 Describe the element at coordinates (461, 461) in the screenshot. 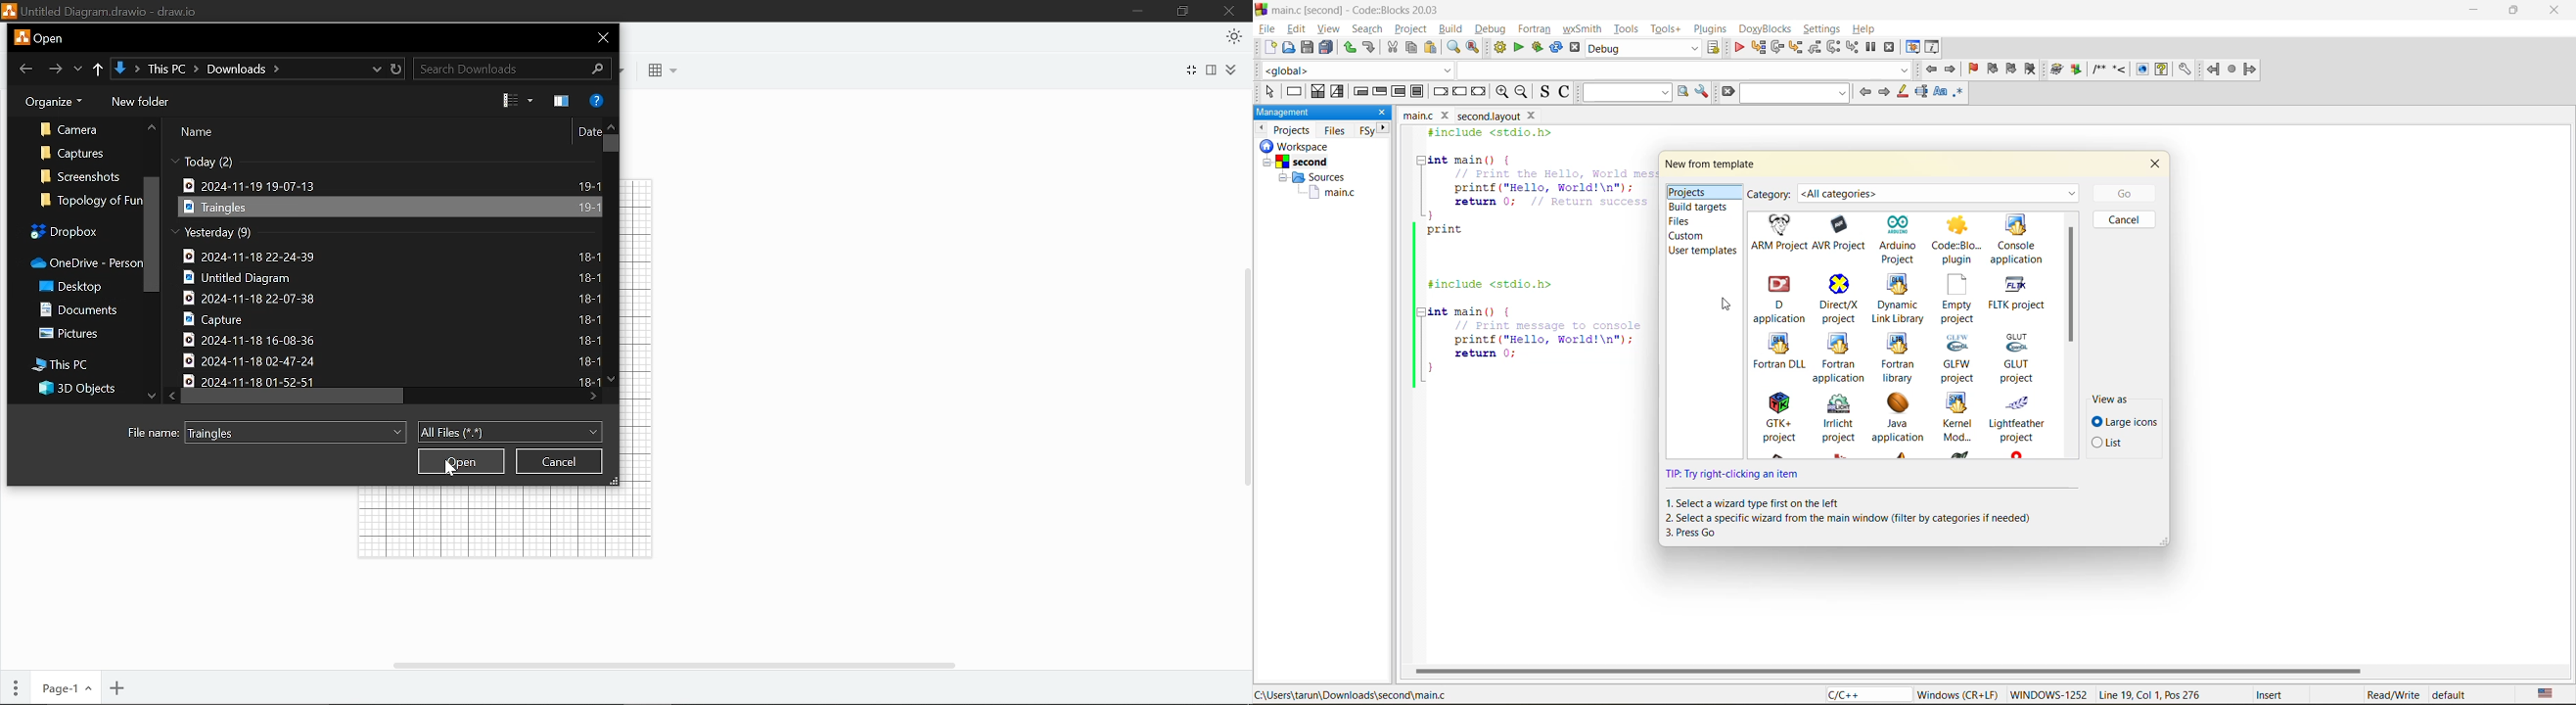

I see `Open` at that location.